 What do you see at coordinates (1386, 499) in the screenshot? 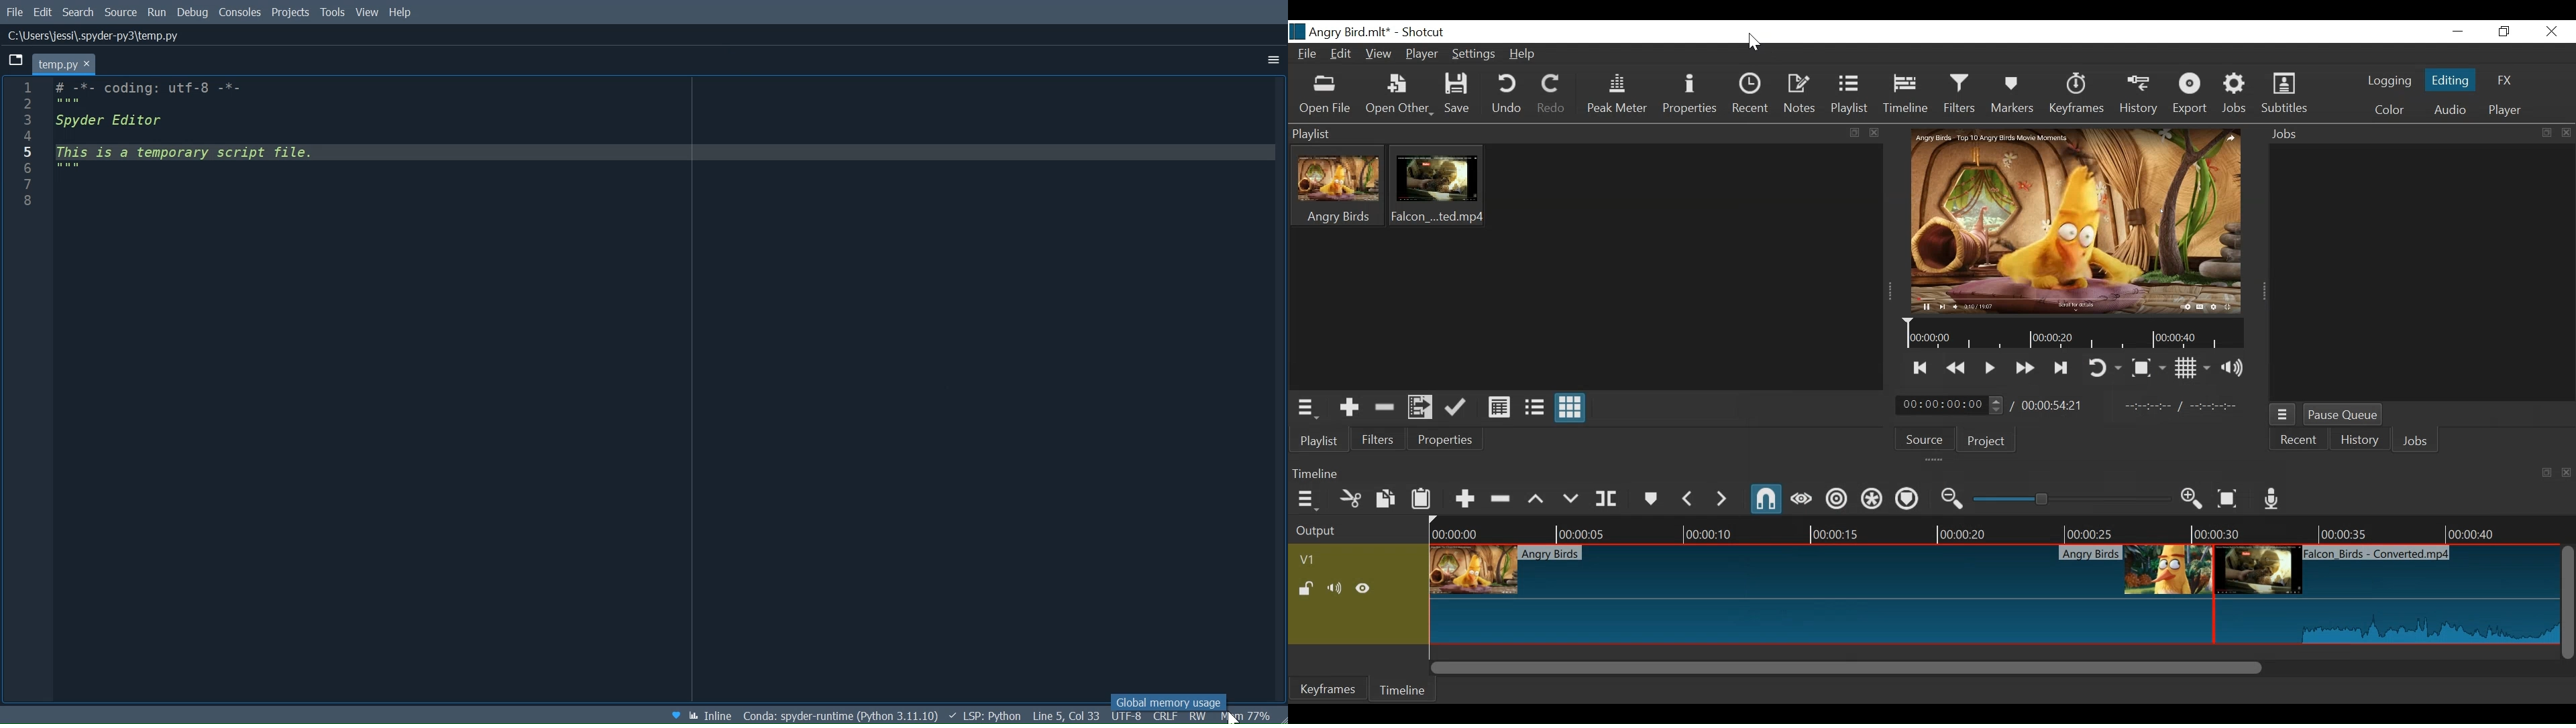
I see `Copy` at bounding box center [1386, 499].